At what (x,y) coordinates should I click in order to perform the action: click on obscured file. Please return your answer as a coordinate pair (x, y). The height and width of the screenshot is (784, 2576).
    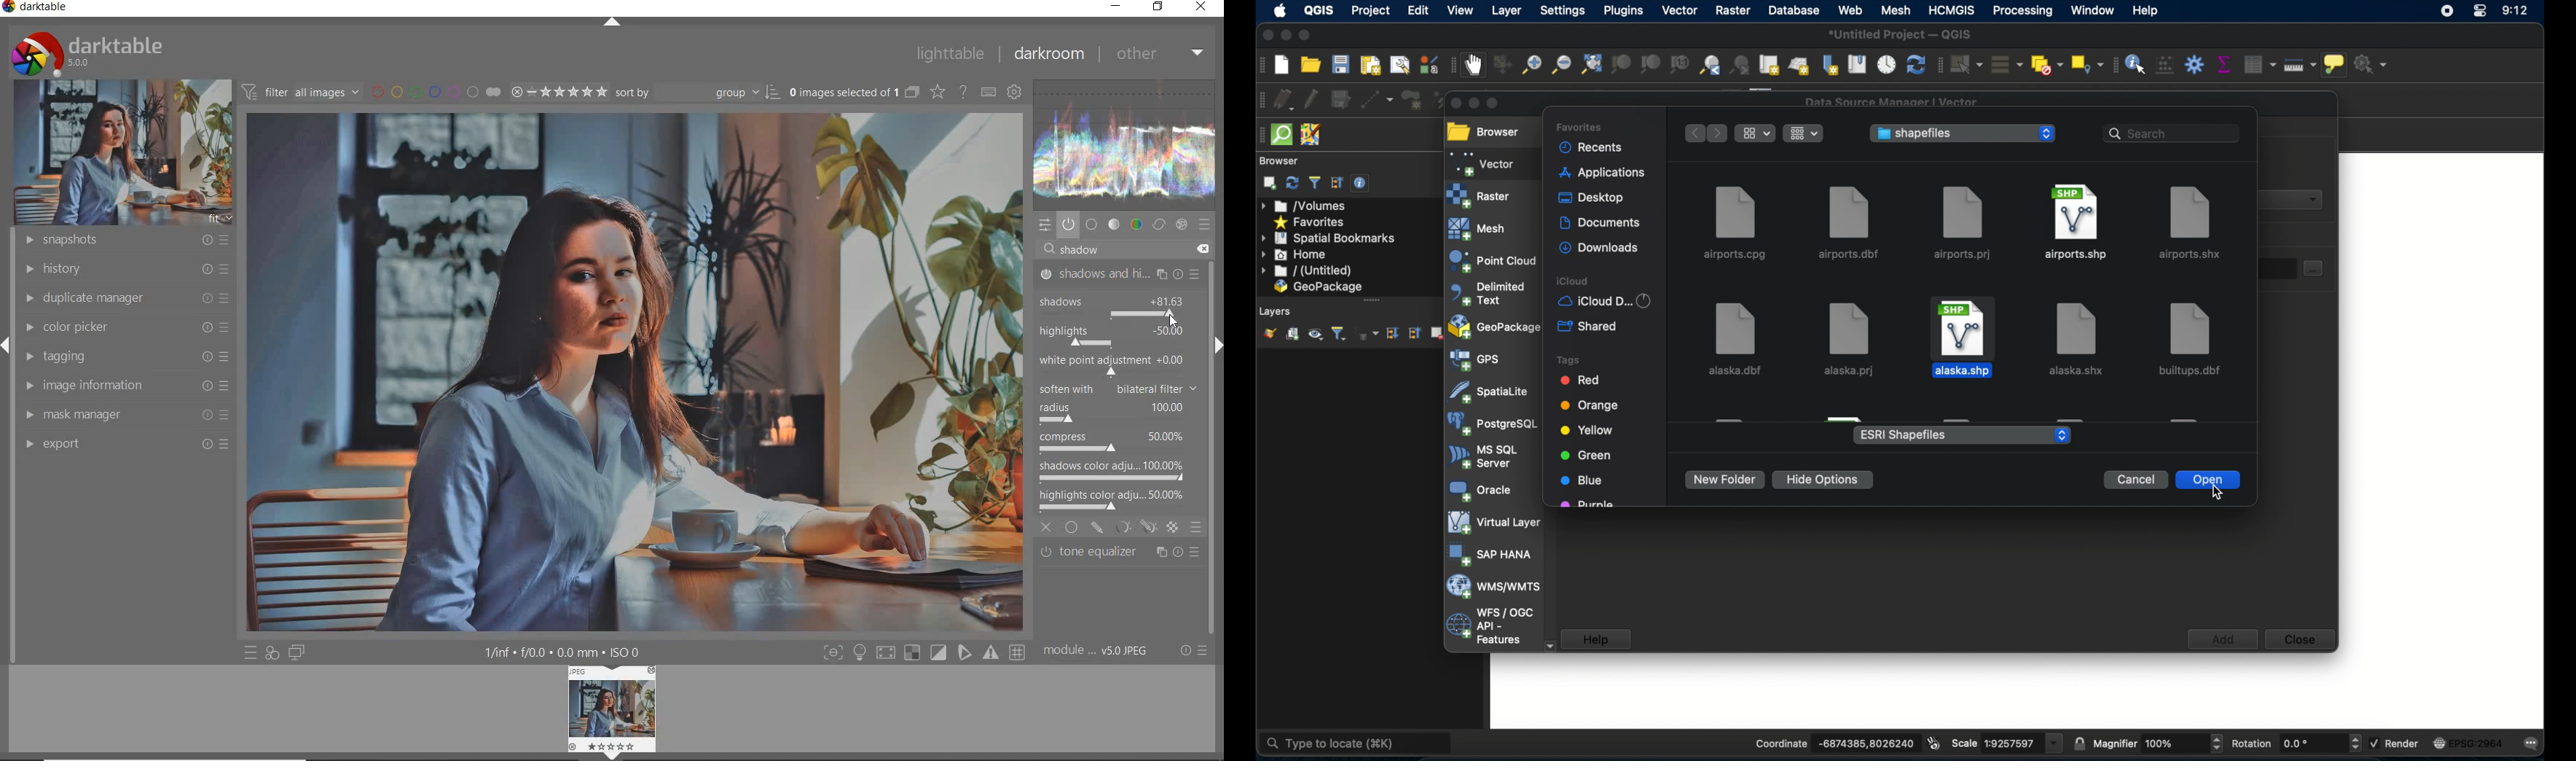
    Looking at the image, I should click on (2069, 420).